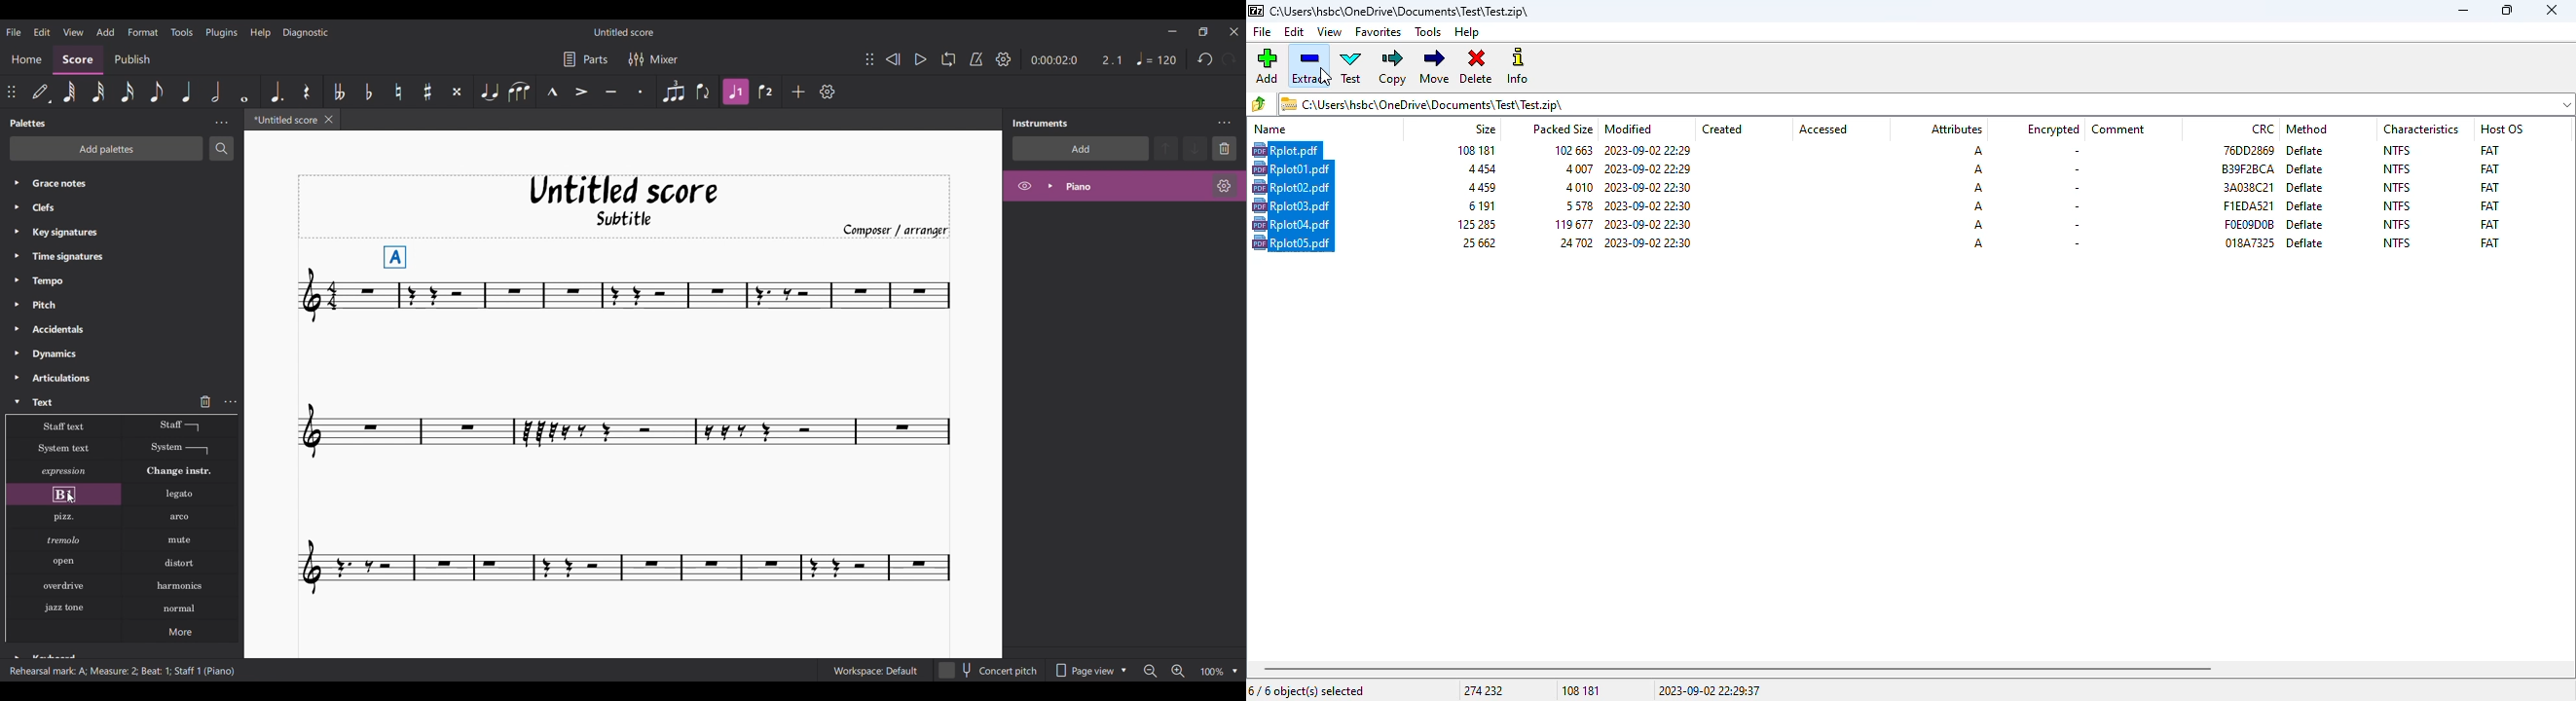  I want to click on Accent, so click(582, 92).